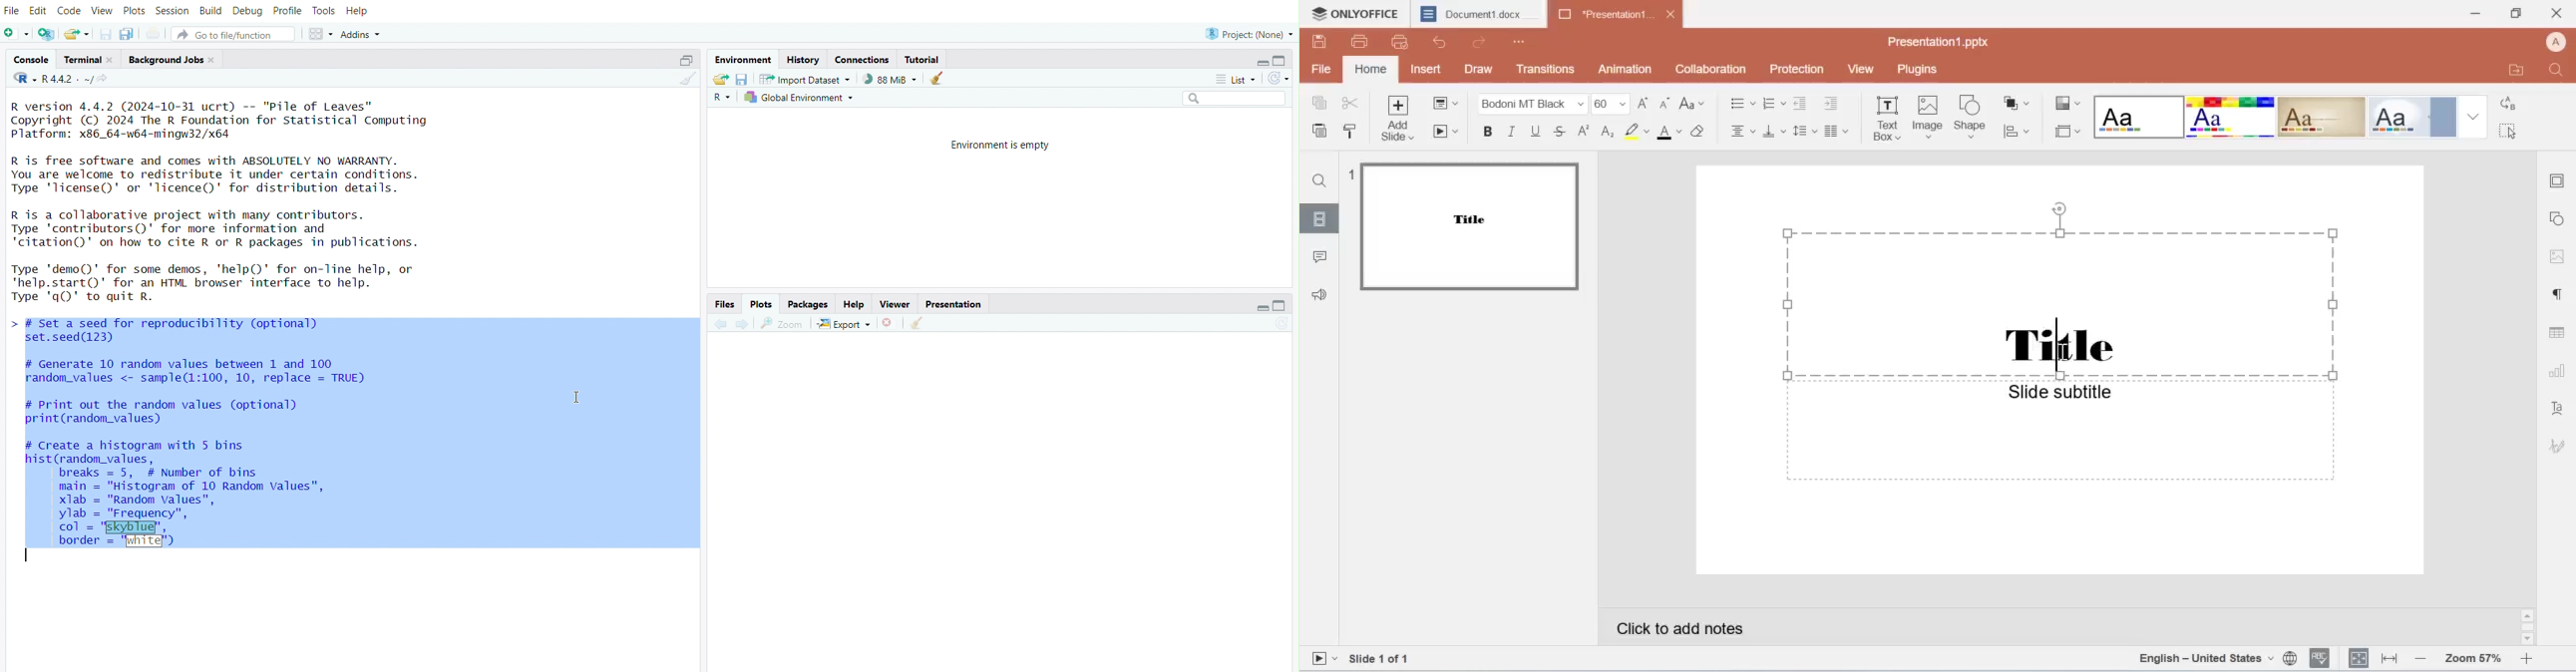 The width and height of the screenshot is (2576, 672). What do you see at coordinates (2510, 134) in the screenshot?
I see `cursor` at bounding box center [2510, 134].